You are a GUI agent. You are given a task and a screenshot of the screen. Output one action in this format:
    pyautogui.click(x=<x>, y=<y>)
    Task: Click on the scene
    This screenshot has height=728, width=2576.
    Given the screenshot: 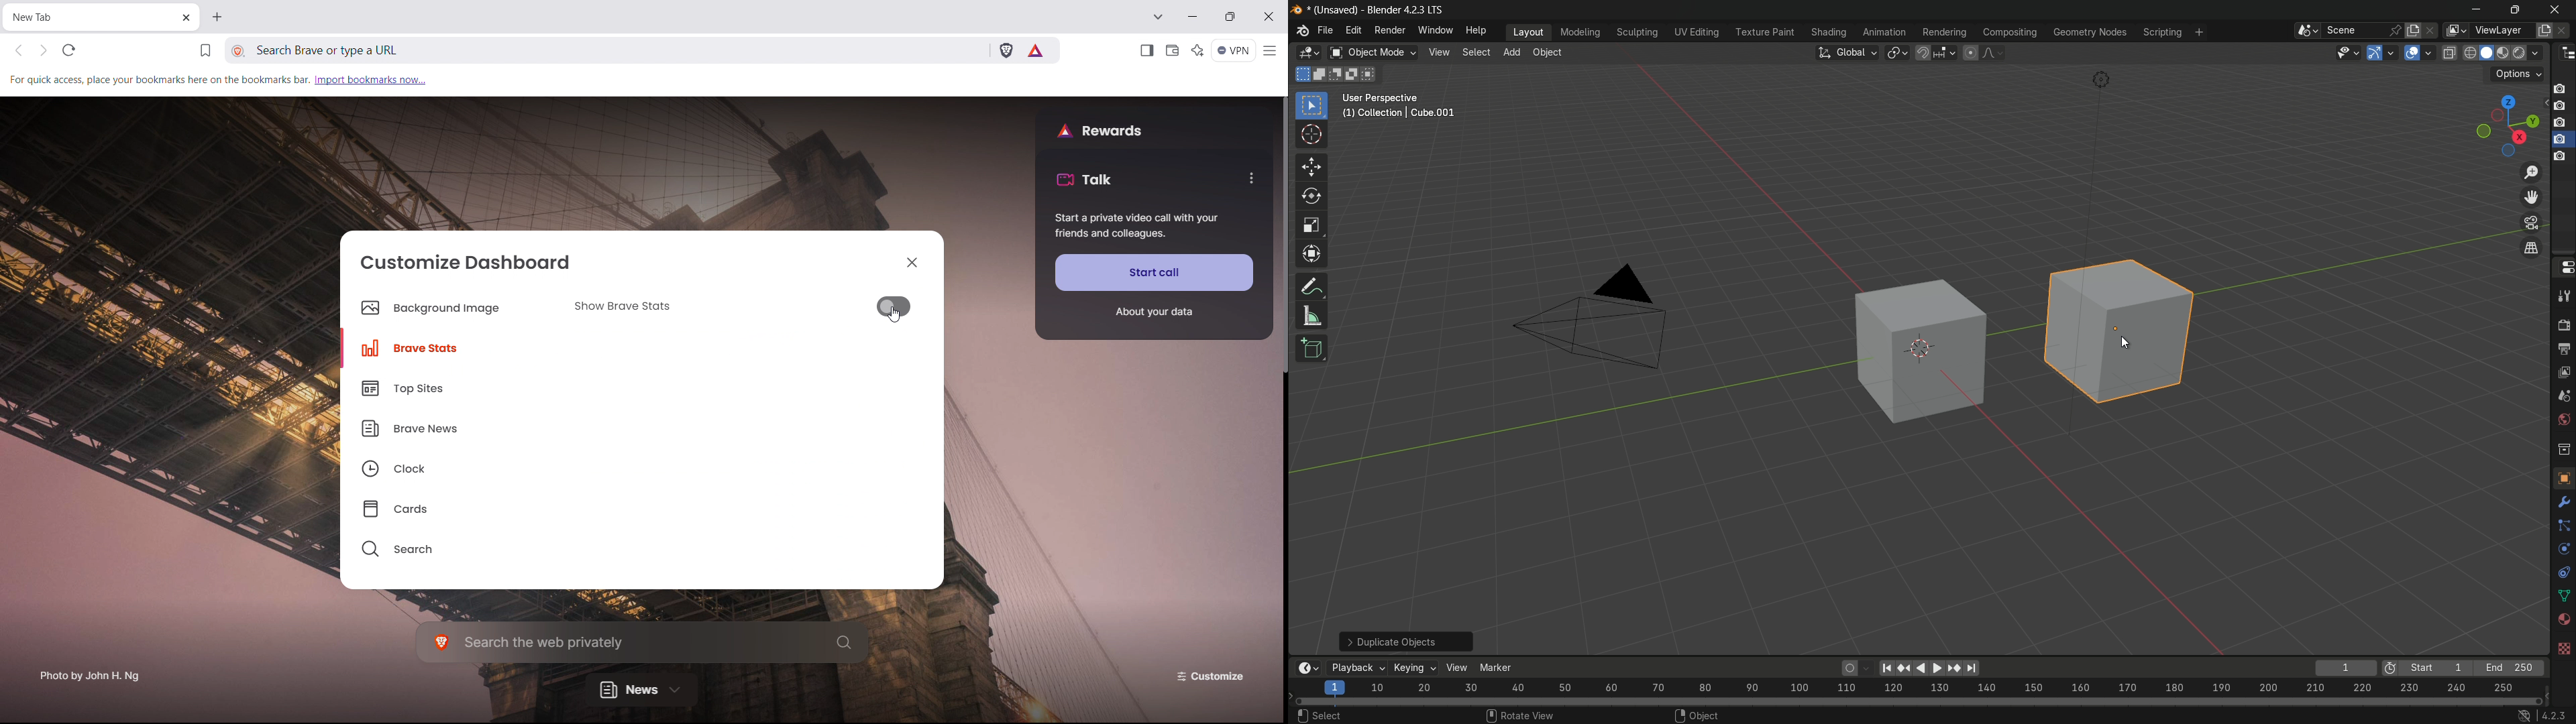 What is the action you would take?
    pyautogui.click(x=2361, y=30)
    